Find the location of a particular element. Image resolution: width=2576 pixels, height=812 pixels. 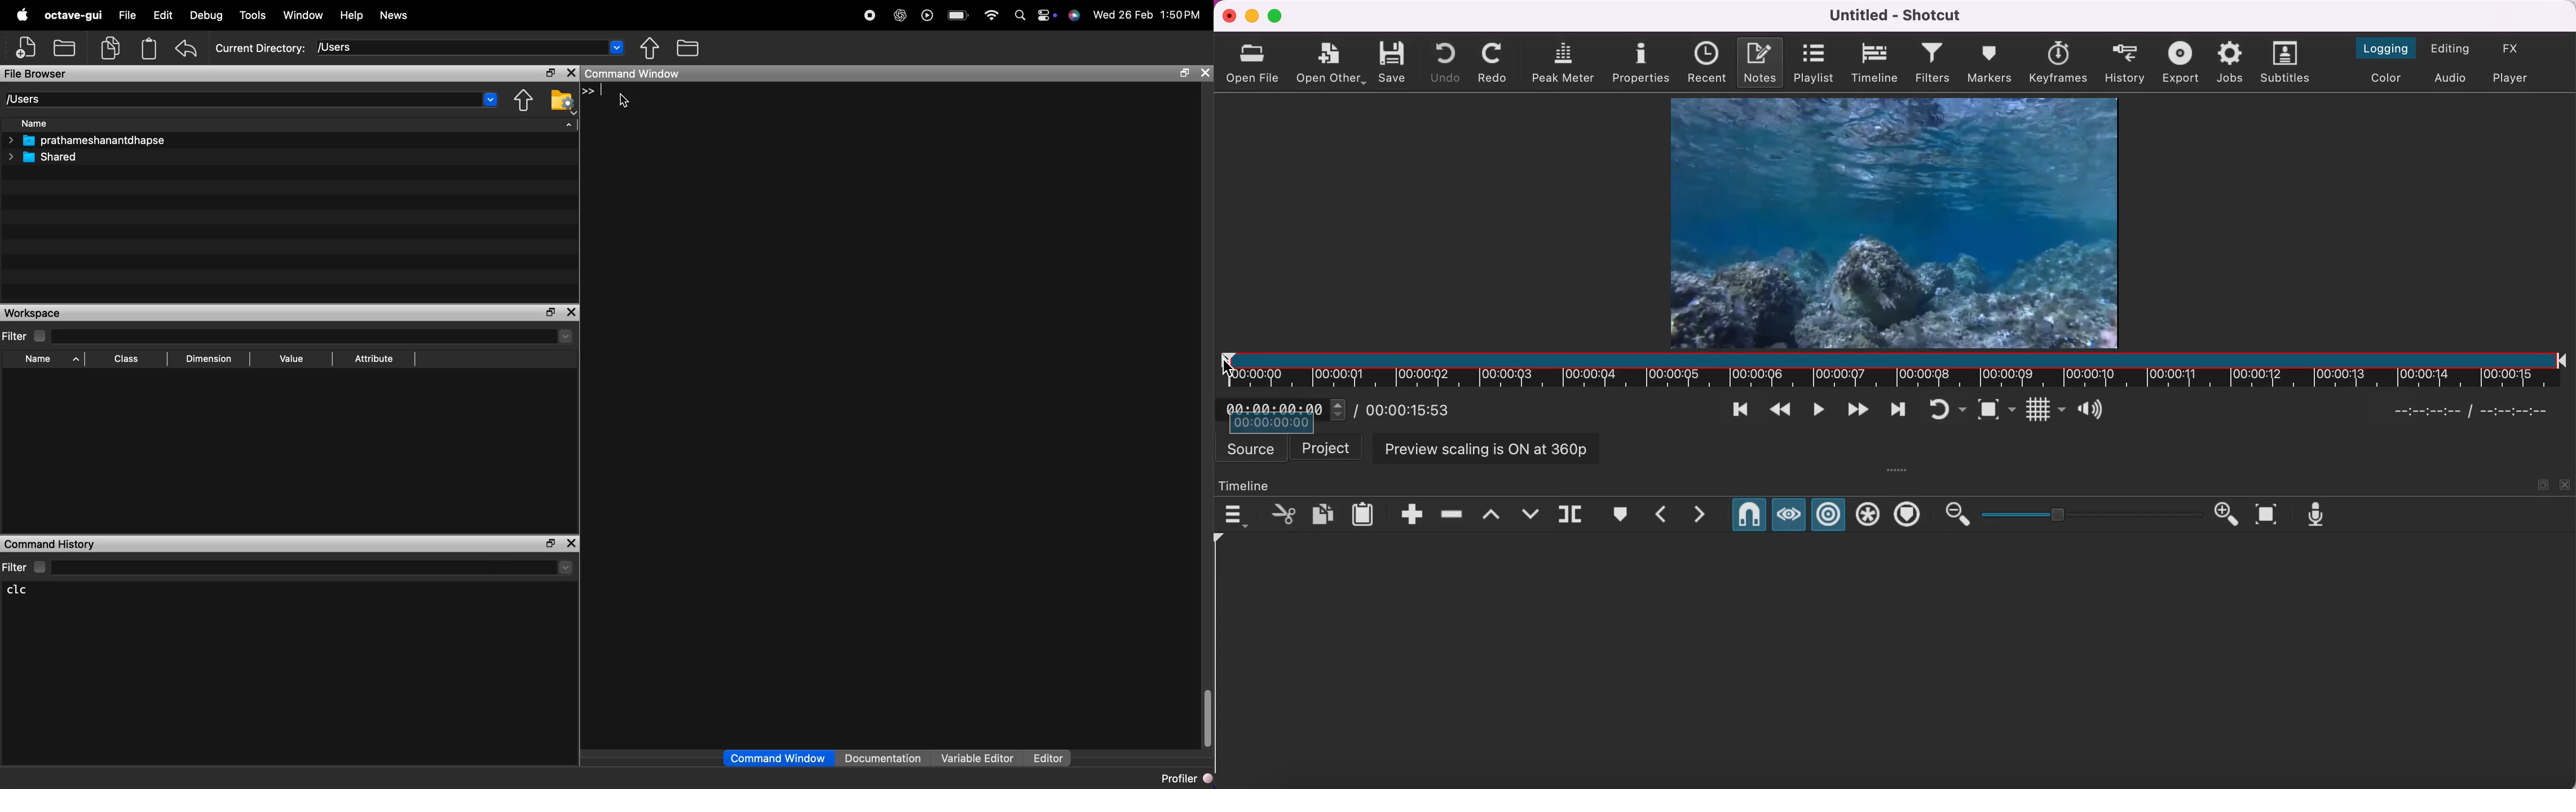

Maximize is located at coordinates (552, 313).